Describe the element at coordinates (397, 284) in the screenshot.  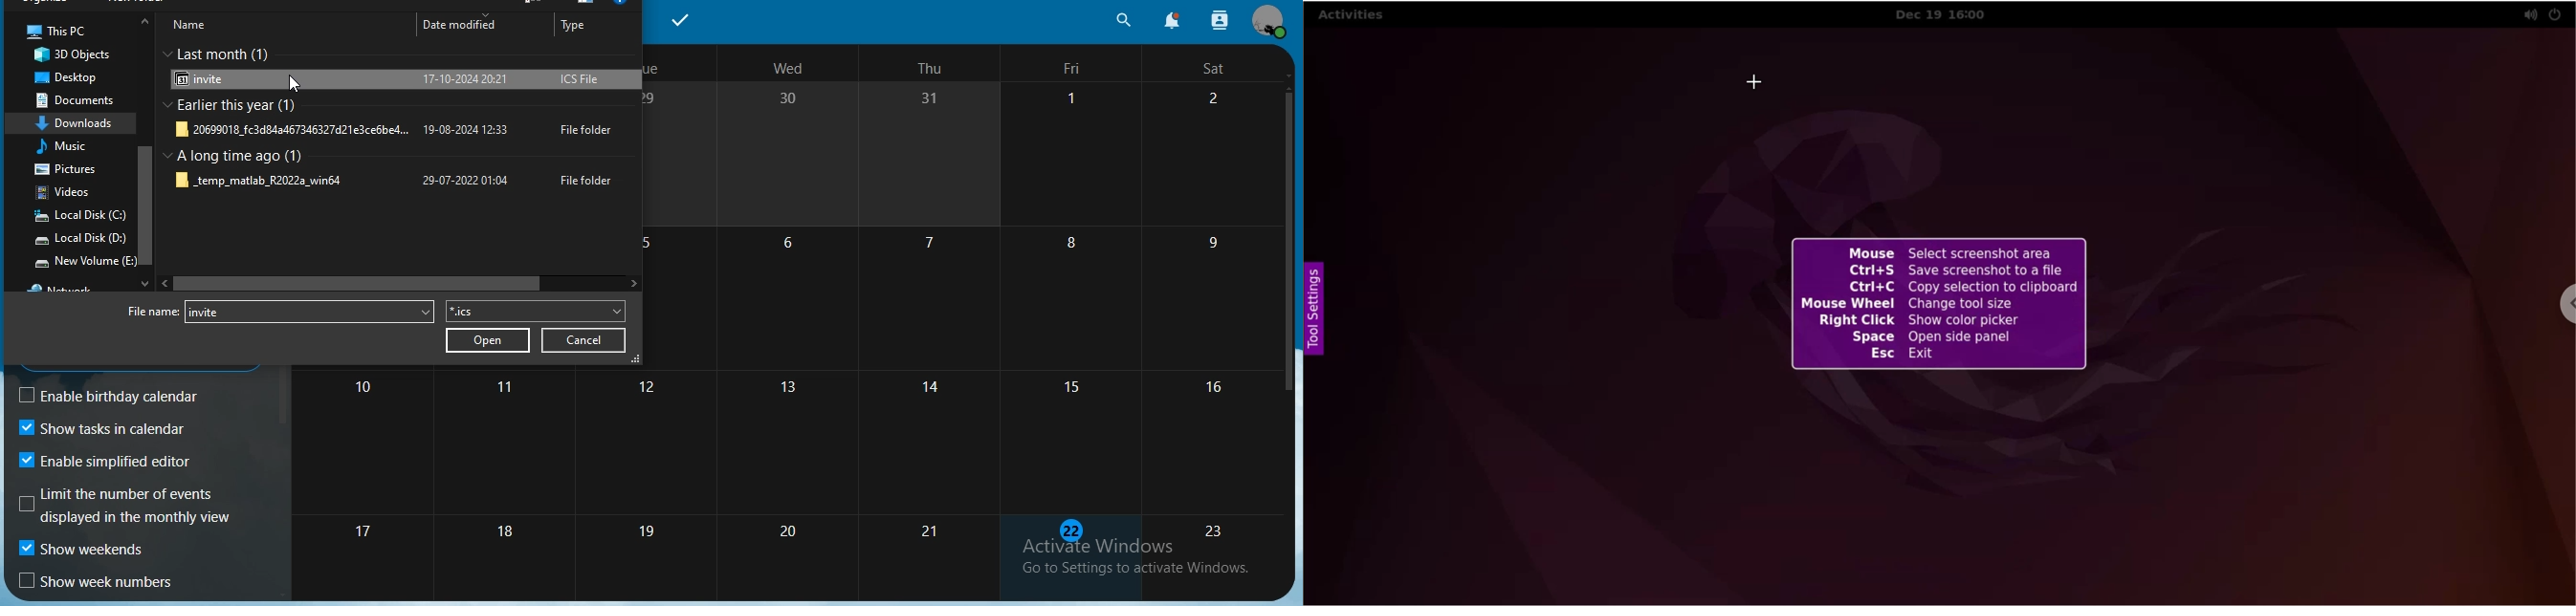
I see `scrollbar` at that location.